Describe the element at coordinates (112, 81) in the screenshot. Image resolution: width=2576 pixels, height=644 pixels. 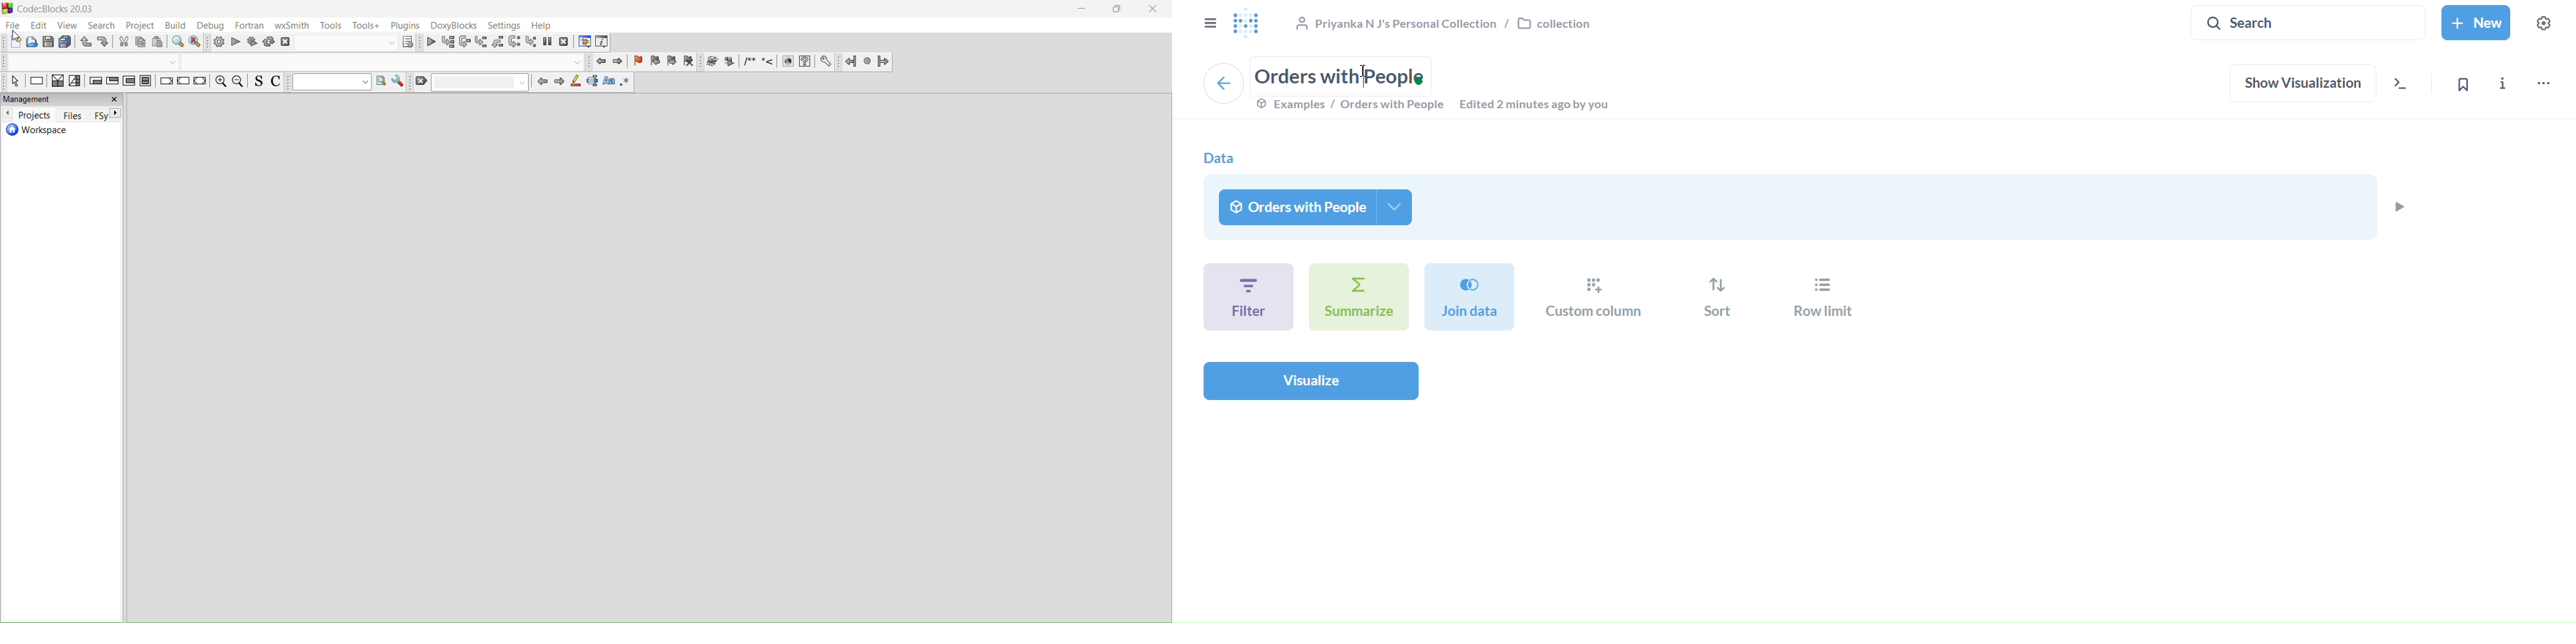
I see `exist condition loop` at that location.